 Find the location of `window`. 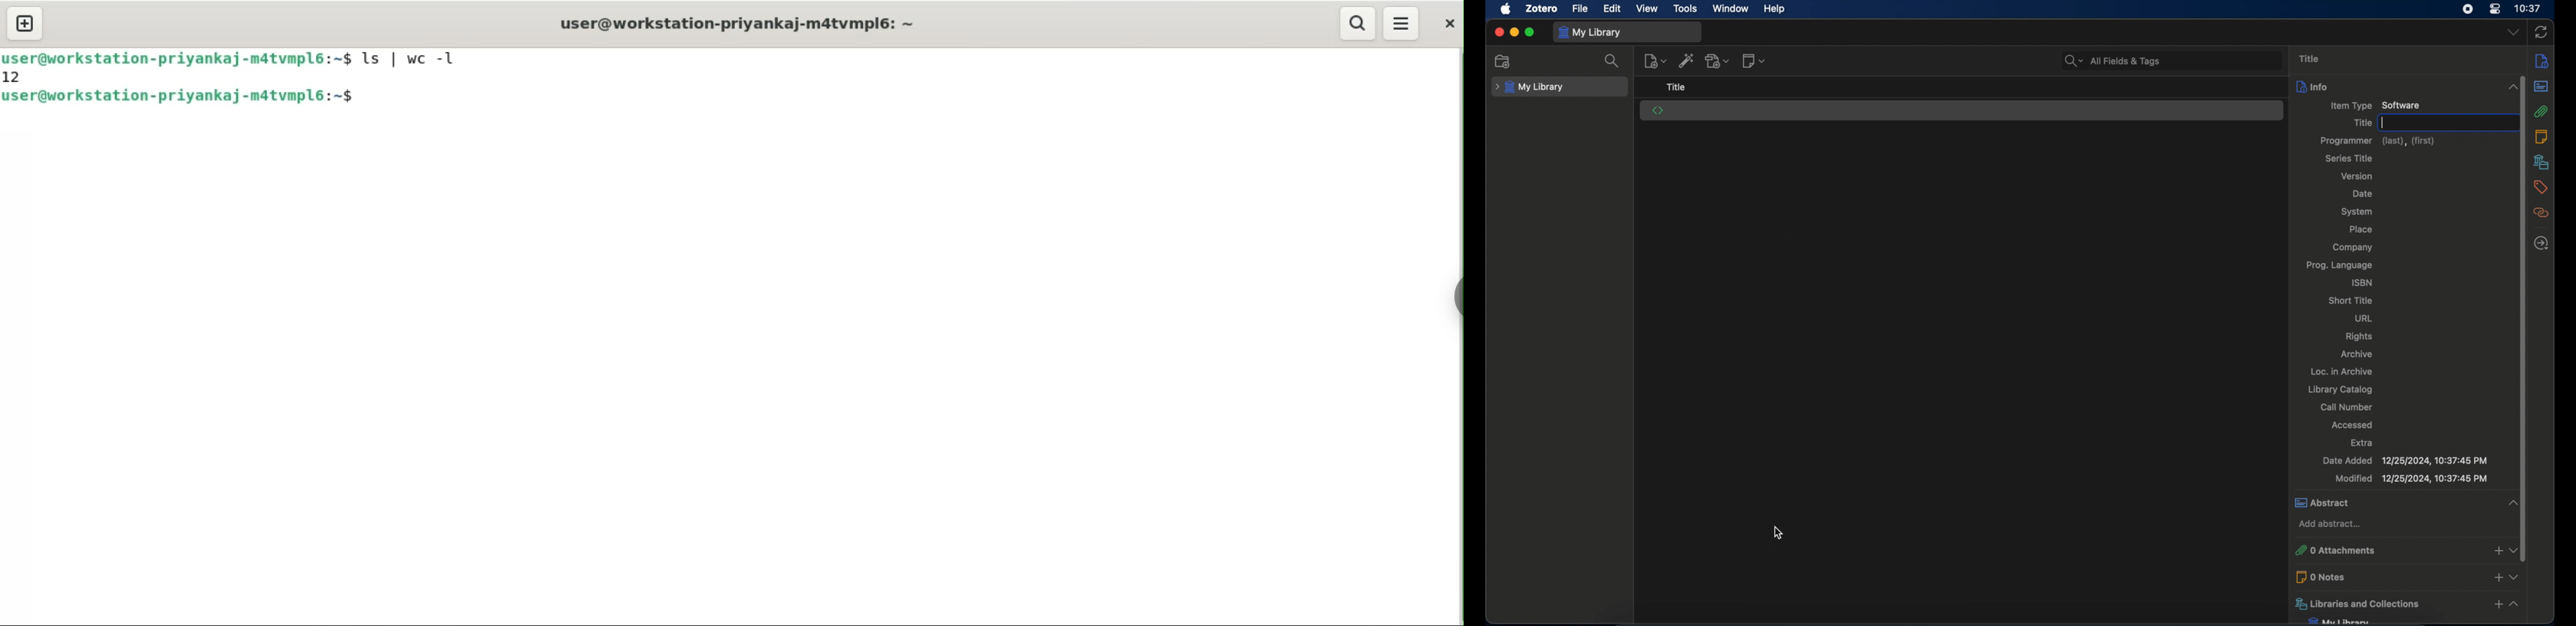

window is located at coordinates (1730, 8).